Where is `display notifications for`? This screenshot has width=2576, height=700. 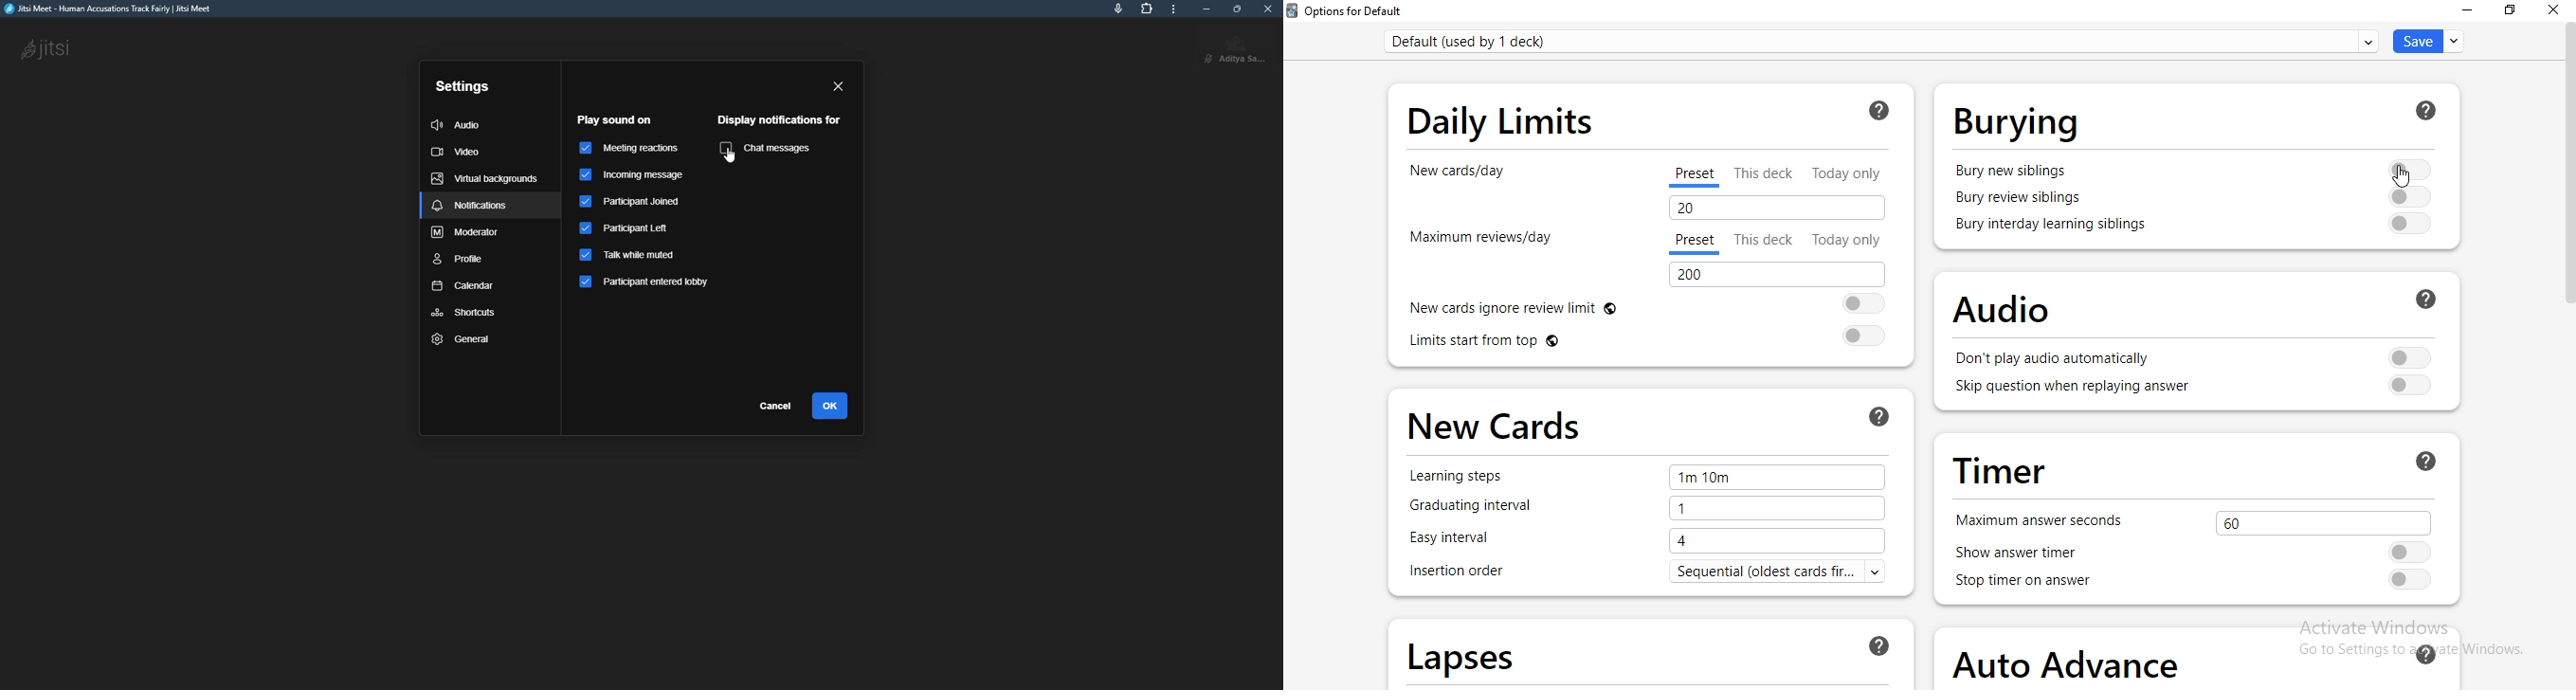
display notifications for is located at coordinates (783, 118).